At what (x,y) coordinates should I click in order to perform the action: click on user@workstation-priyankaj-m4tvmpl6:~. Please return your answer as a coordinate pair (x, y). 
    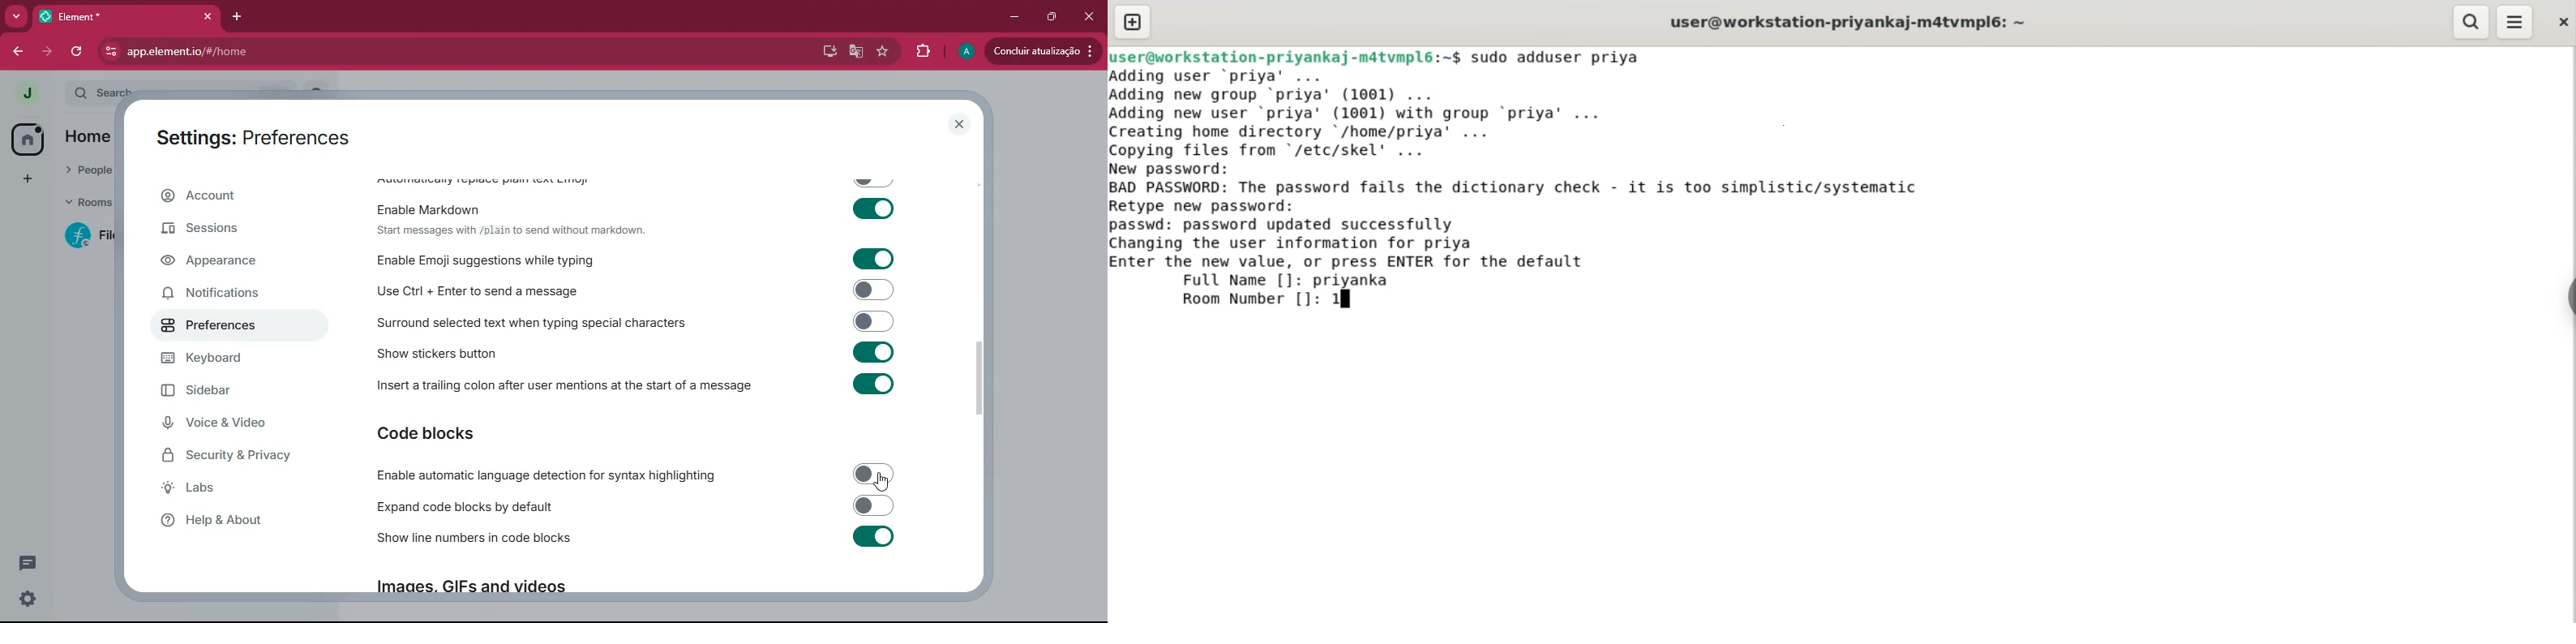
    Looking at the image, I should click on (1845, 22).